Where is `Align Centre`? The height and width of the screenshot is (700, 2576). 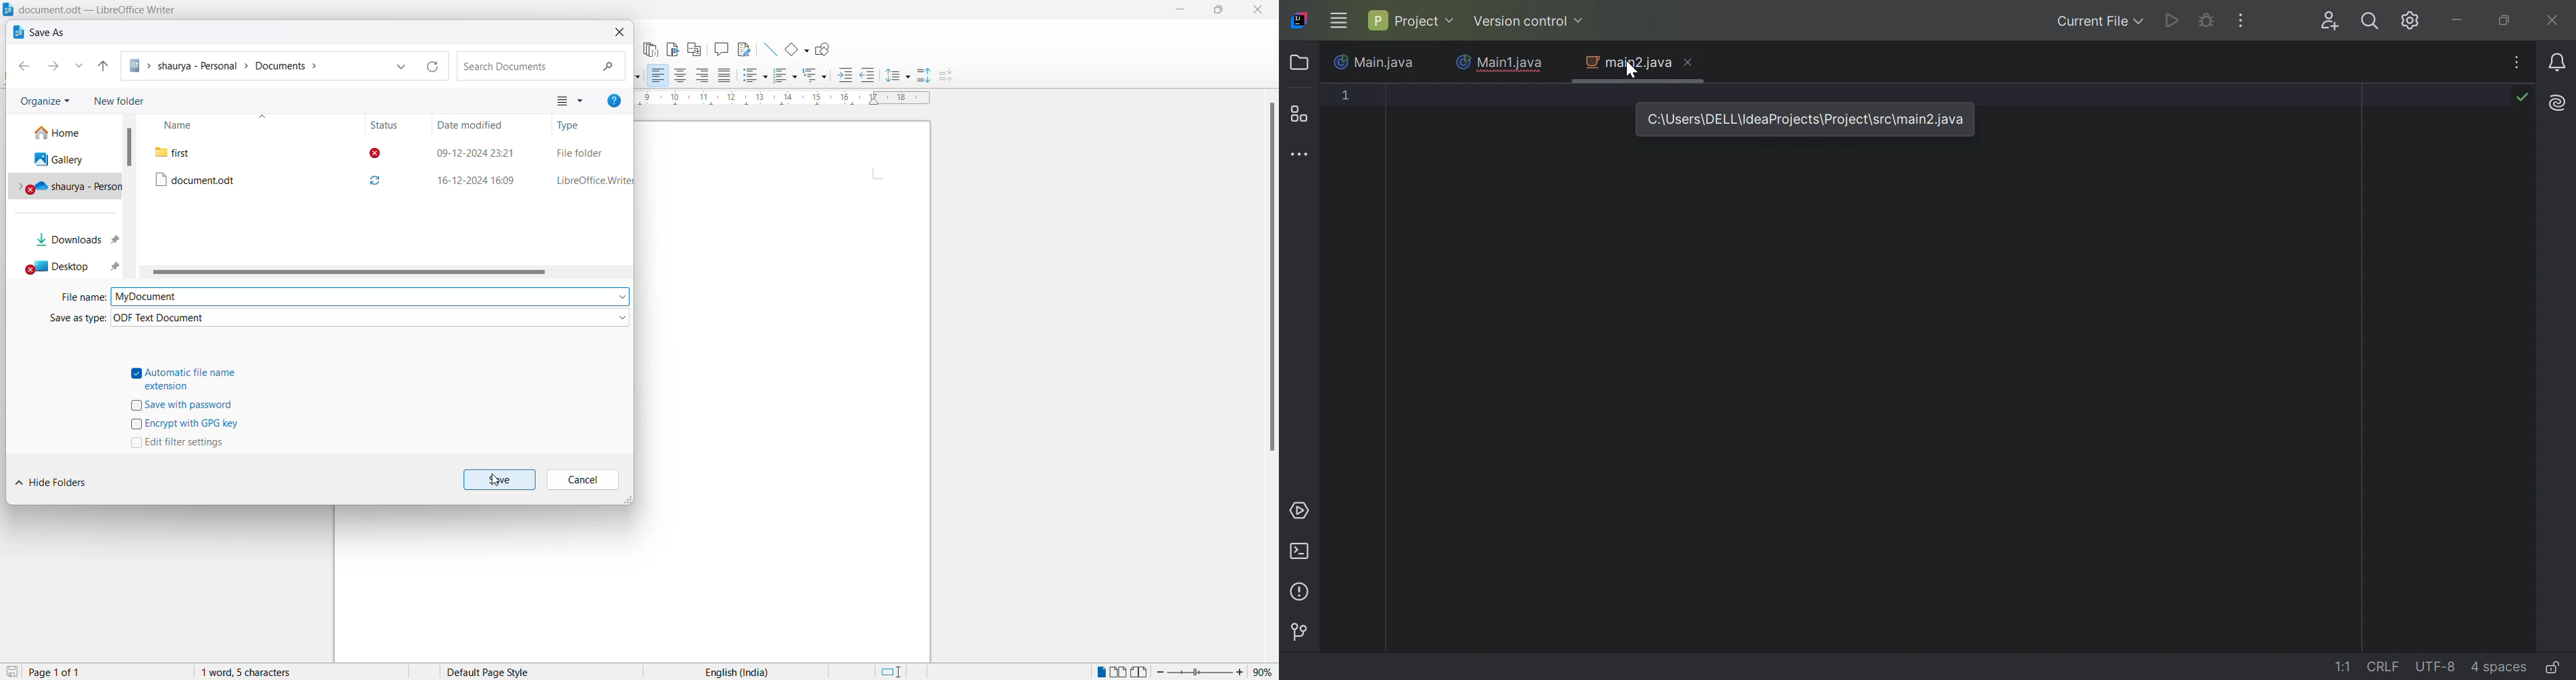
Align Centre is located at coordinates (680, 76).